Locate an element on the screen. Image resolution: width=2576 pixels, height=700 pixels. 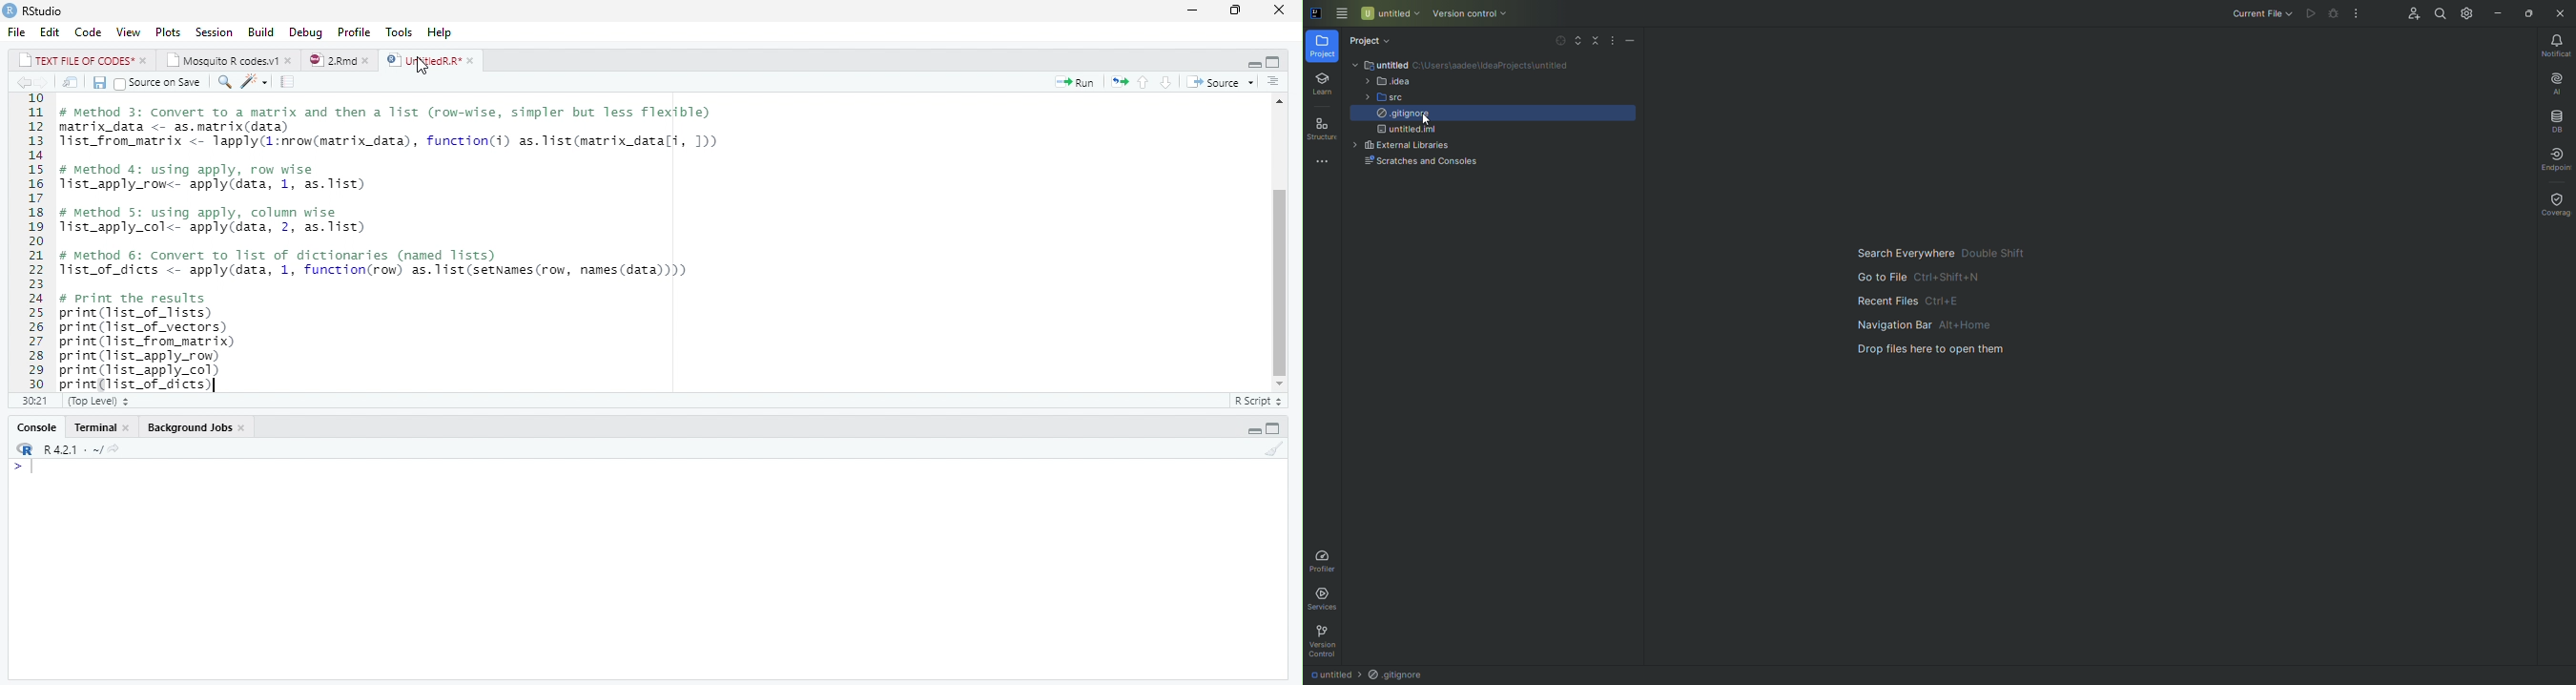
Mosquito R codes.v1 is located at coordinates (228, 59).